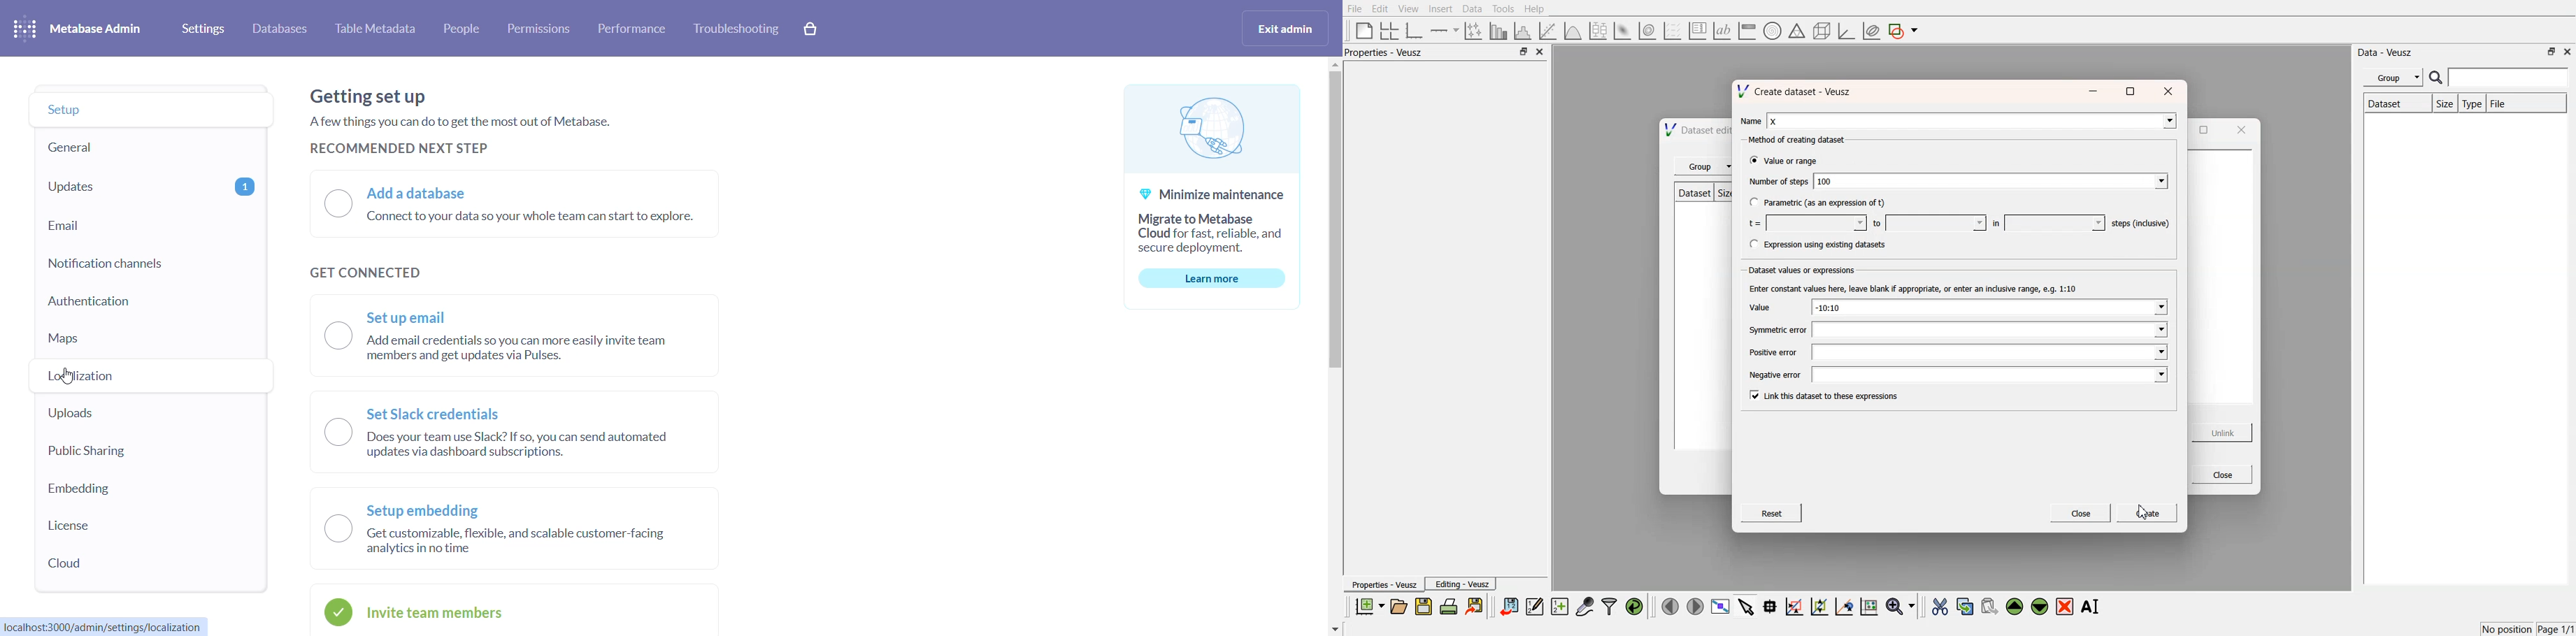 The height and width of the screenshot is (644, 2576). What do you see at coordinates (137, 410) in the screenshot?
I see `uploads` at bounding box center [137, 410].